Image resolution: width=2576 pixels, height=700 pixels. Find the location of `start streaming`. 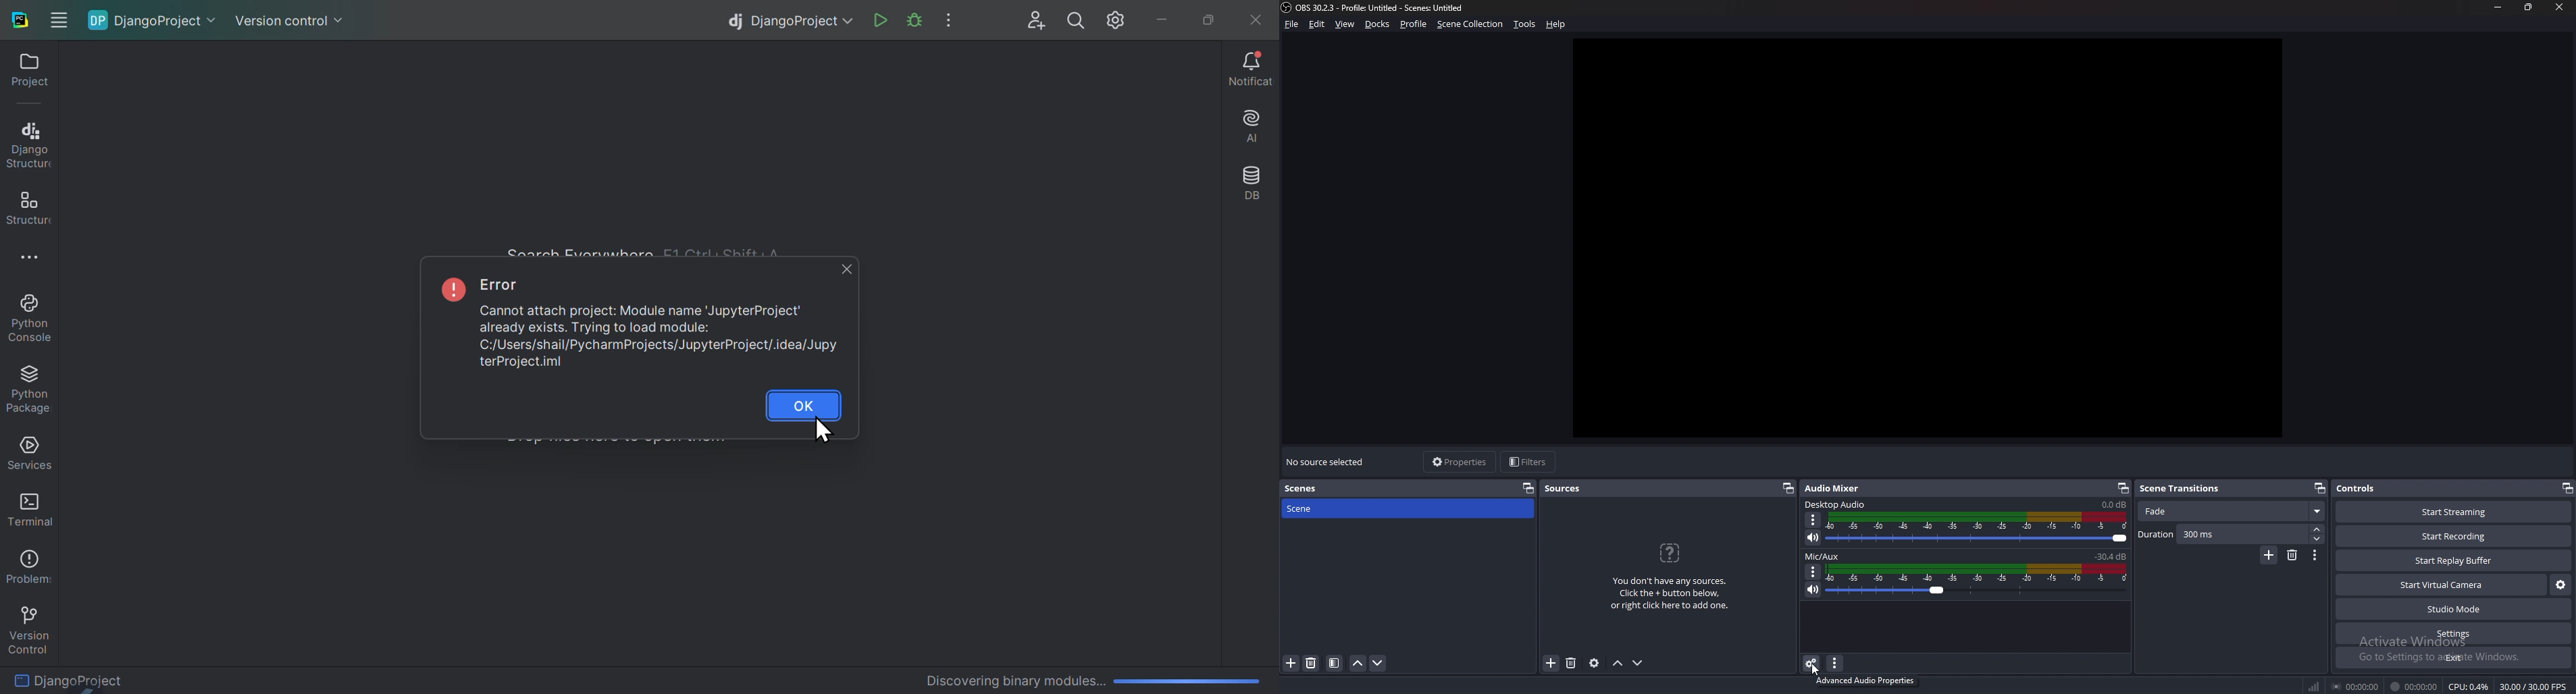

start streaming is located at coordinates (2452, 512).